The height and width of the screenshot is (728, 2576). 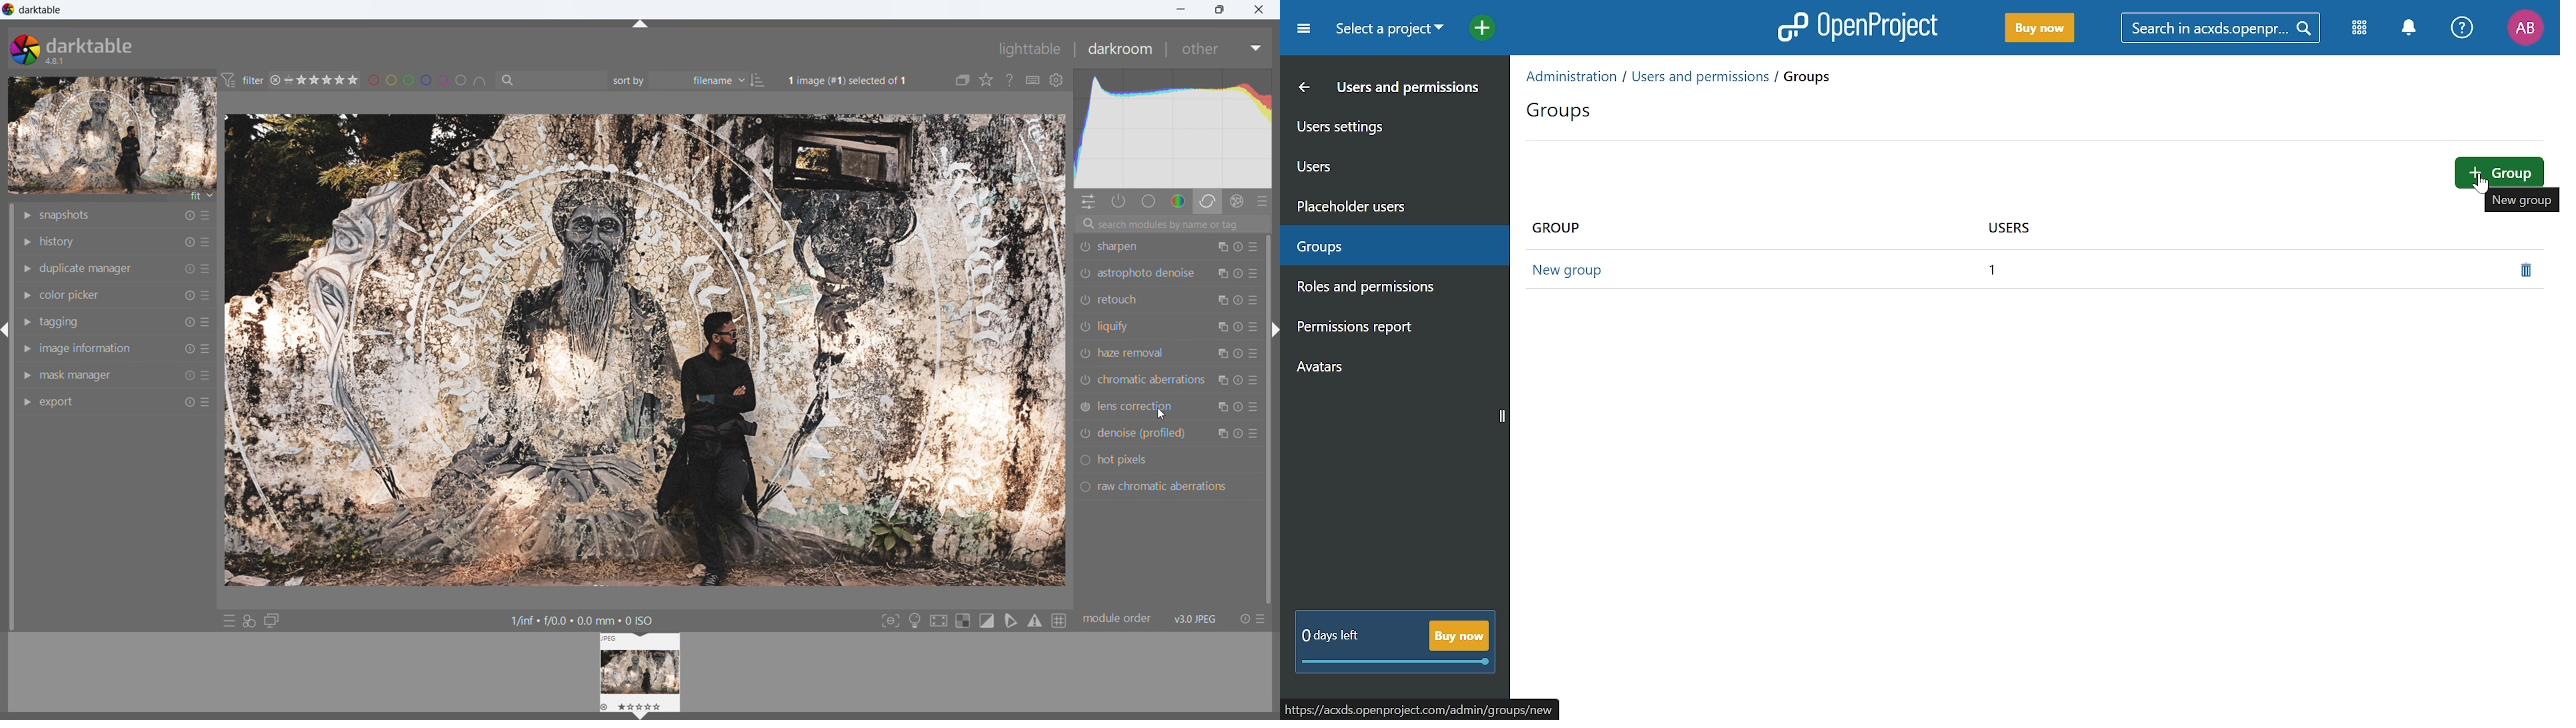 What do you see at coordinates (1219, 10) in the screenshot?
I see `maximize` at bounding box center [1219, 10].